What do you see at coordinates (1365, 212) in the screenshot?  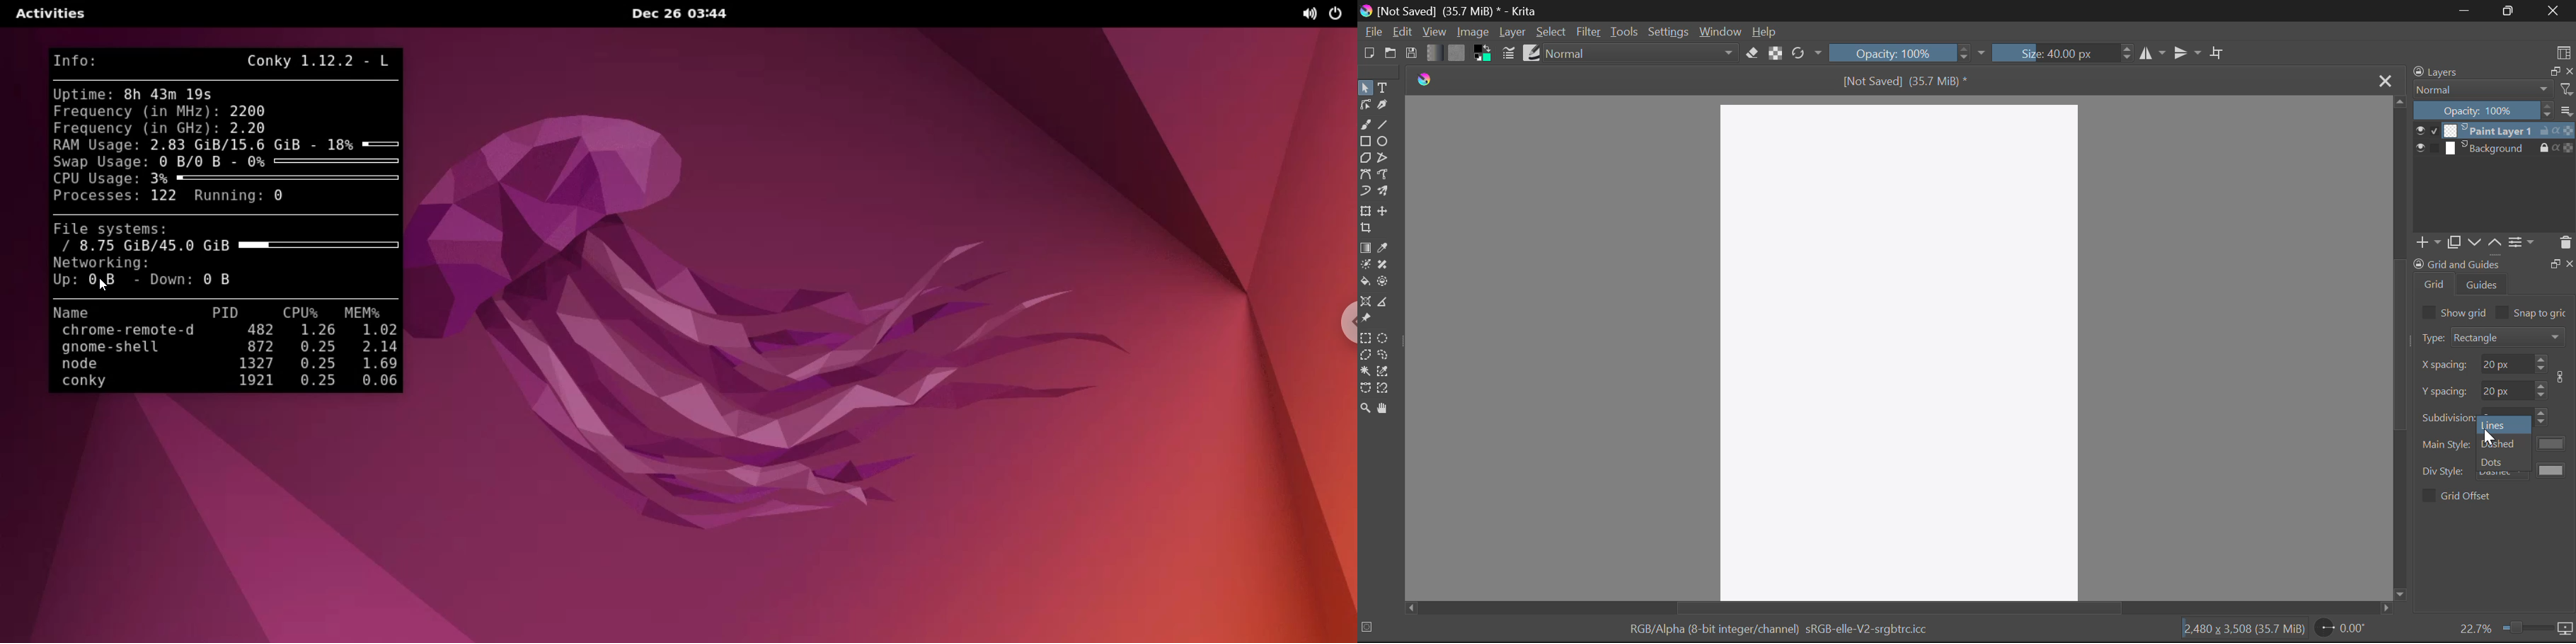 I see `Transform Layer` at bounding box center [1365, 212].